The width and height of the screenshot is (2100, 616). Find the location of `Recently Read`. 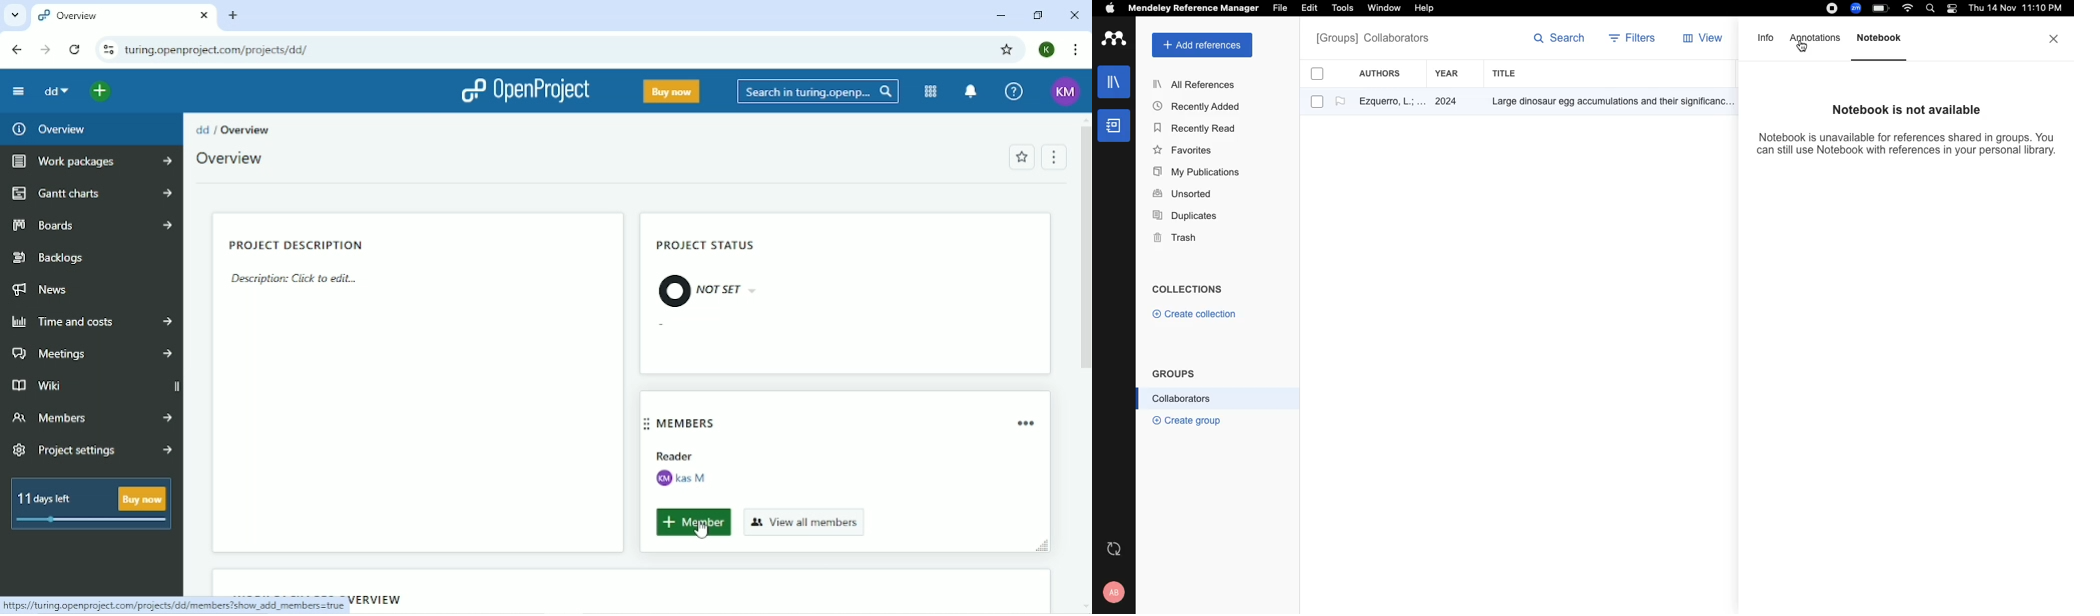

Recently Read is located at coordinates (1196, 128).